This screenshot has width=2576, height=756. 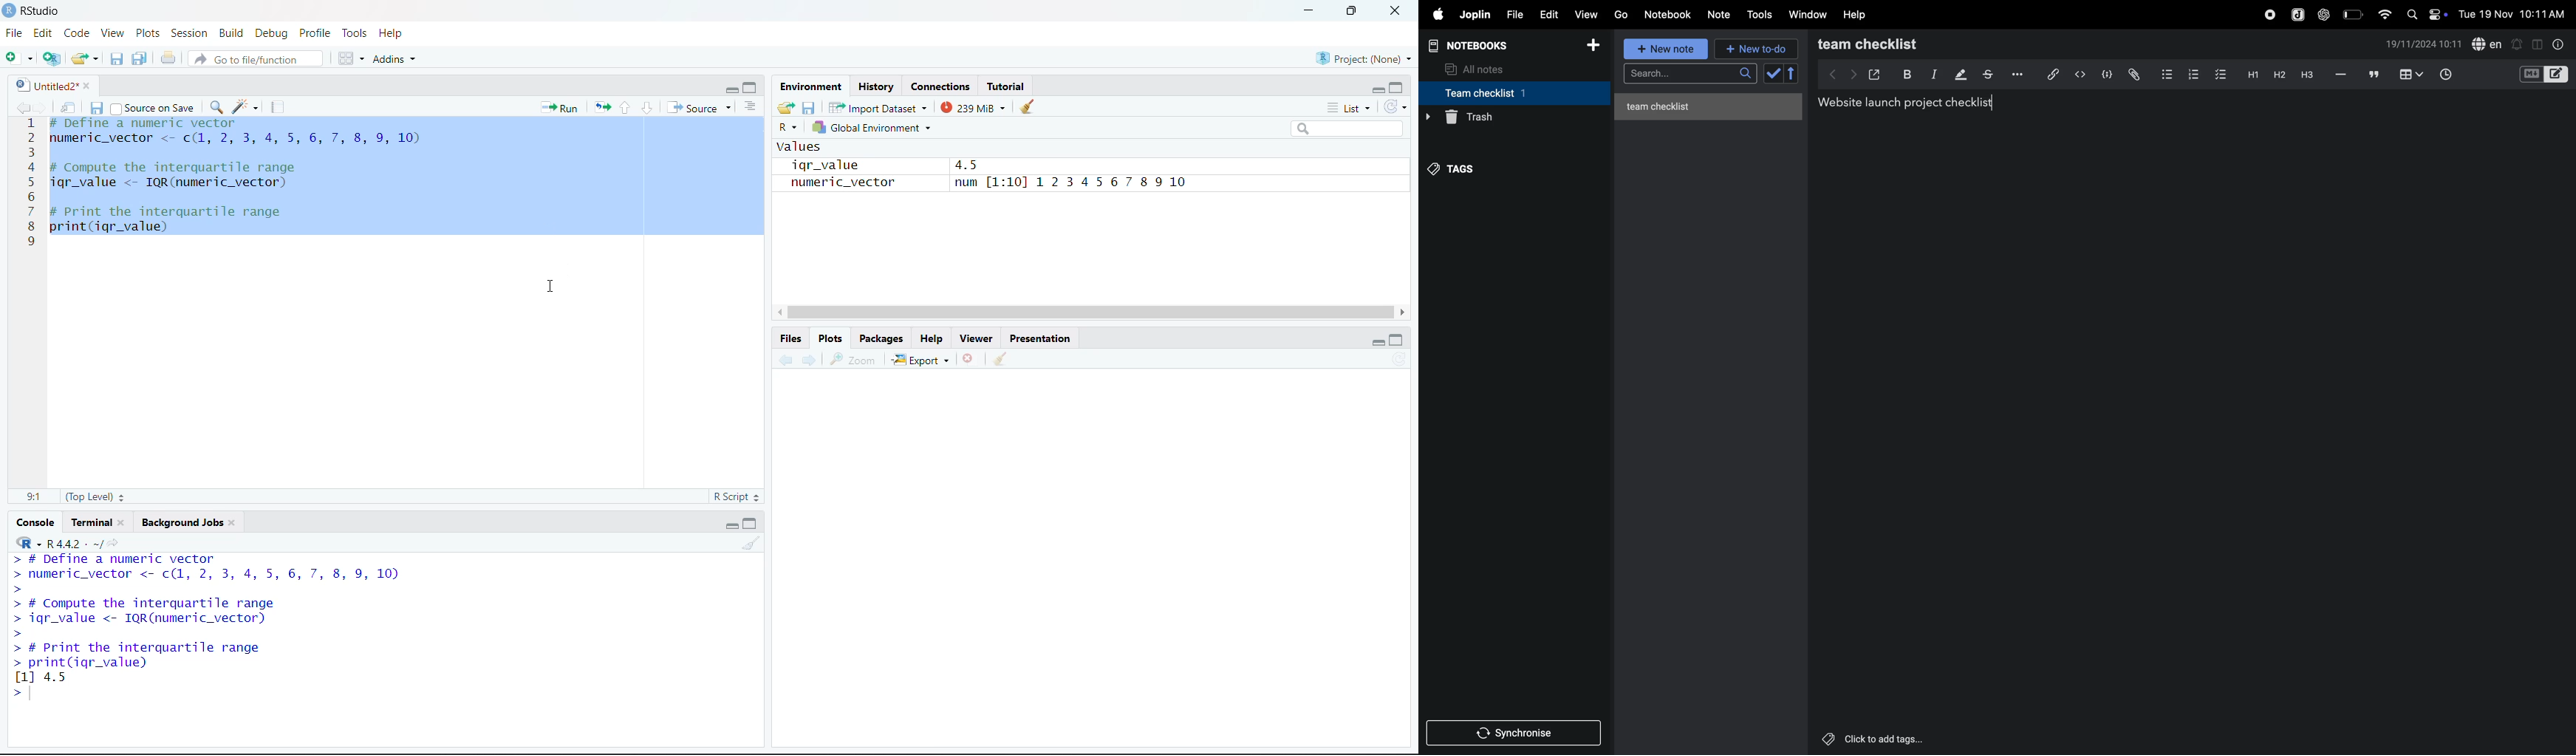 I want to click on toggle editor, so click(x=2534, y=44).